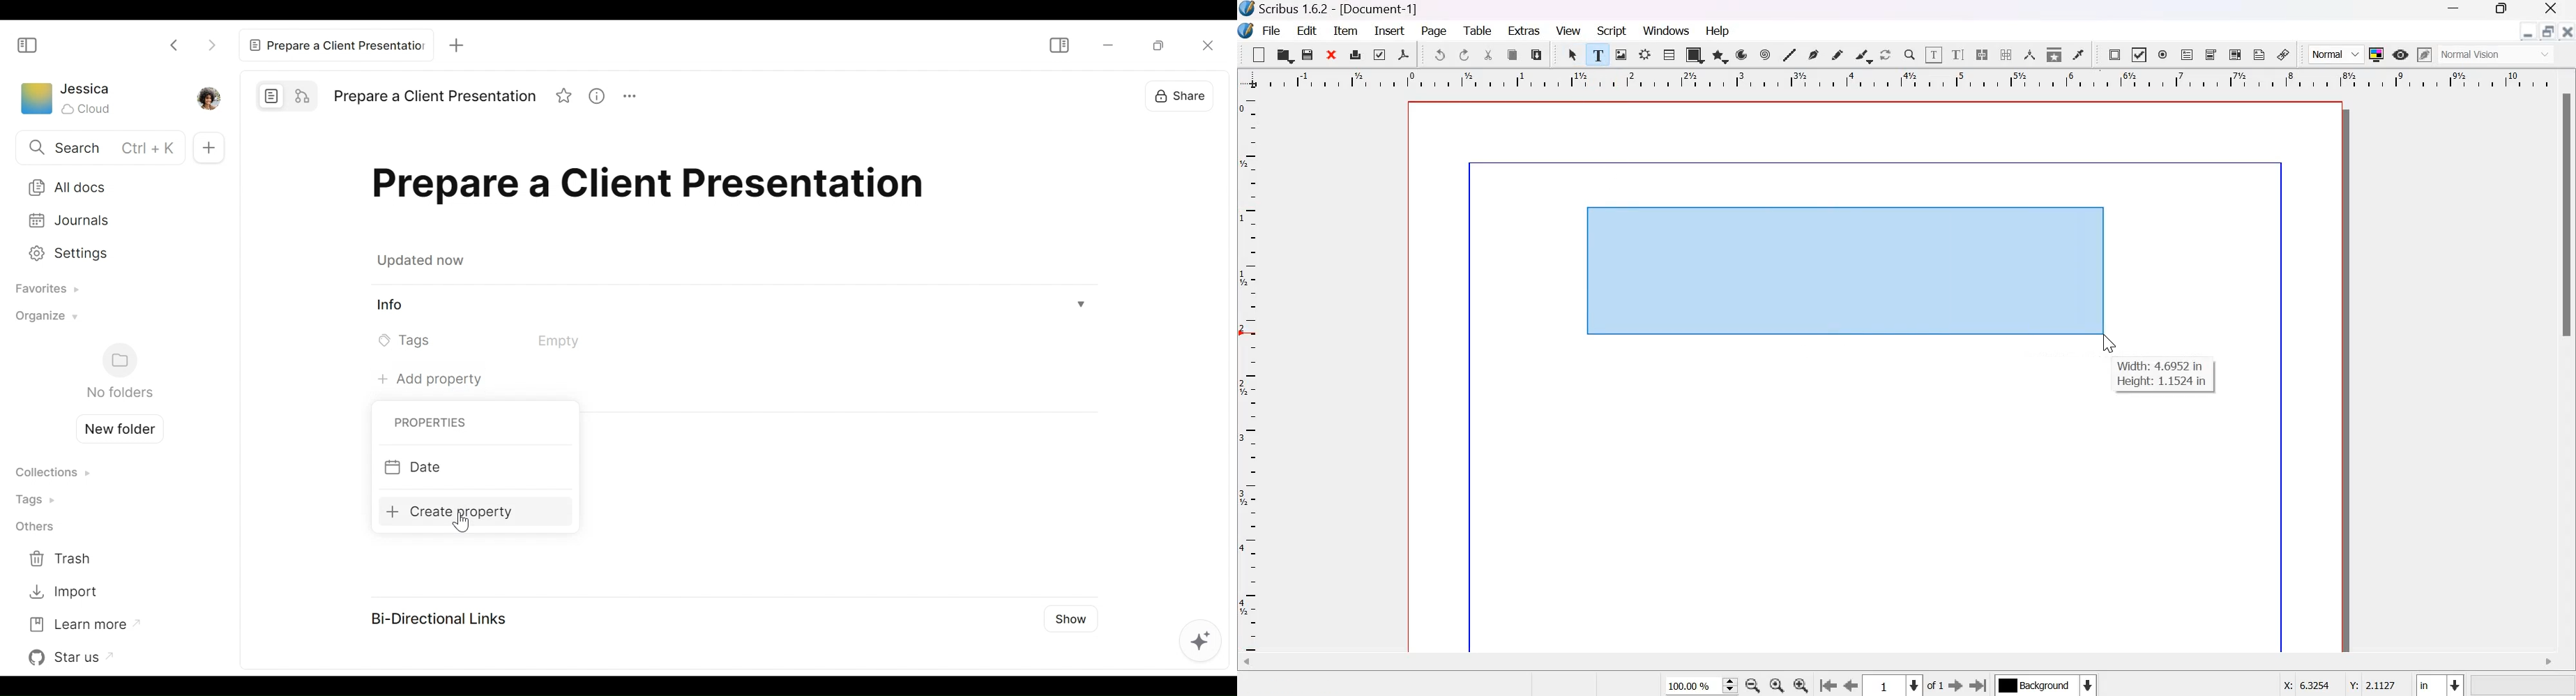  Describe the element at coordinates (1721, 56) in the screenshot. I see `polygon` at that location.